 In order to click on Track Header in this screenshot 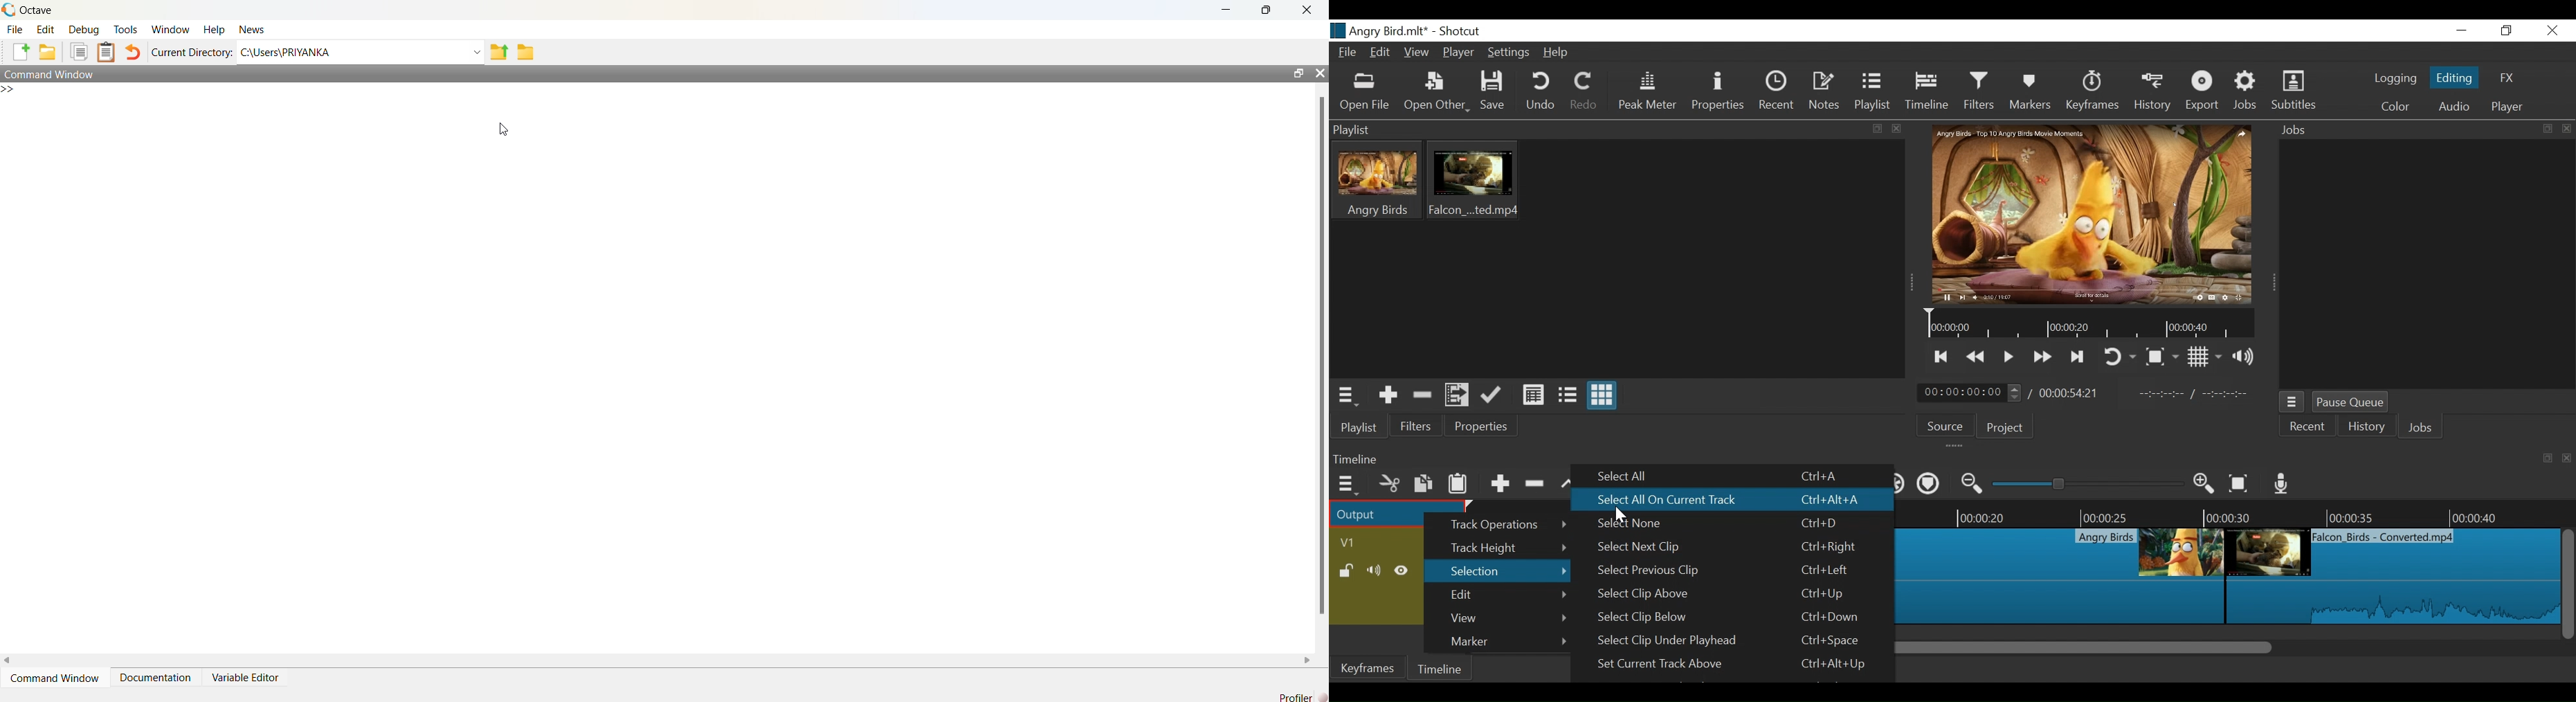, I will do `click(1353, 543)`.